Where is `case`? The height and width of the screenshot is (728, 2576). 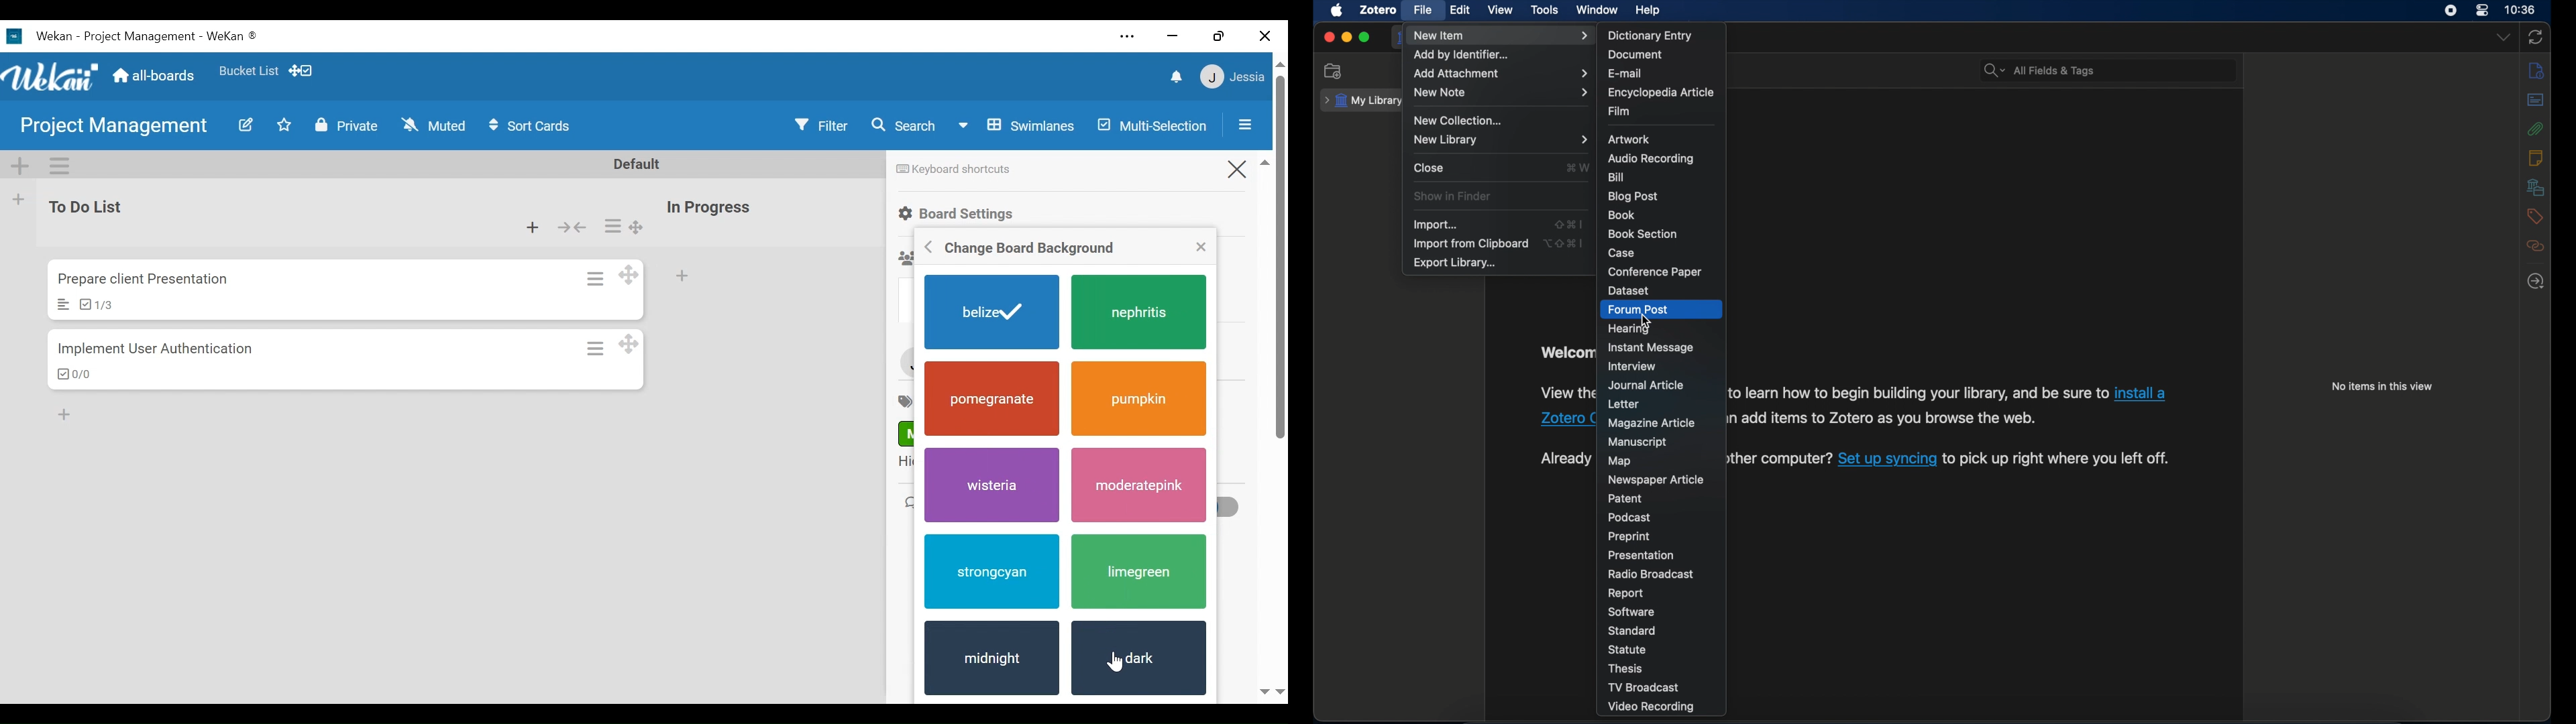
case is located at coordinates (1621, 253).